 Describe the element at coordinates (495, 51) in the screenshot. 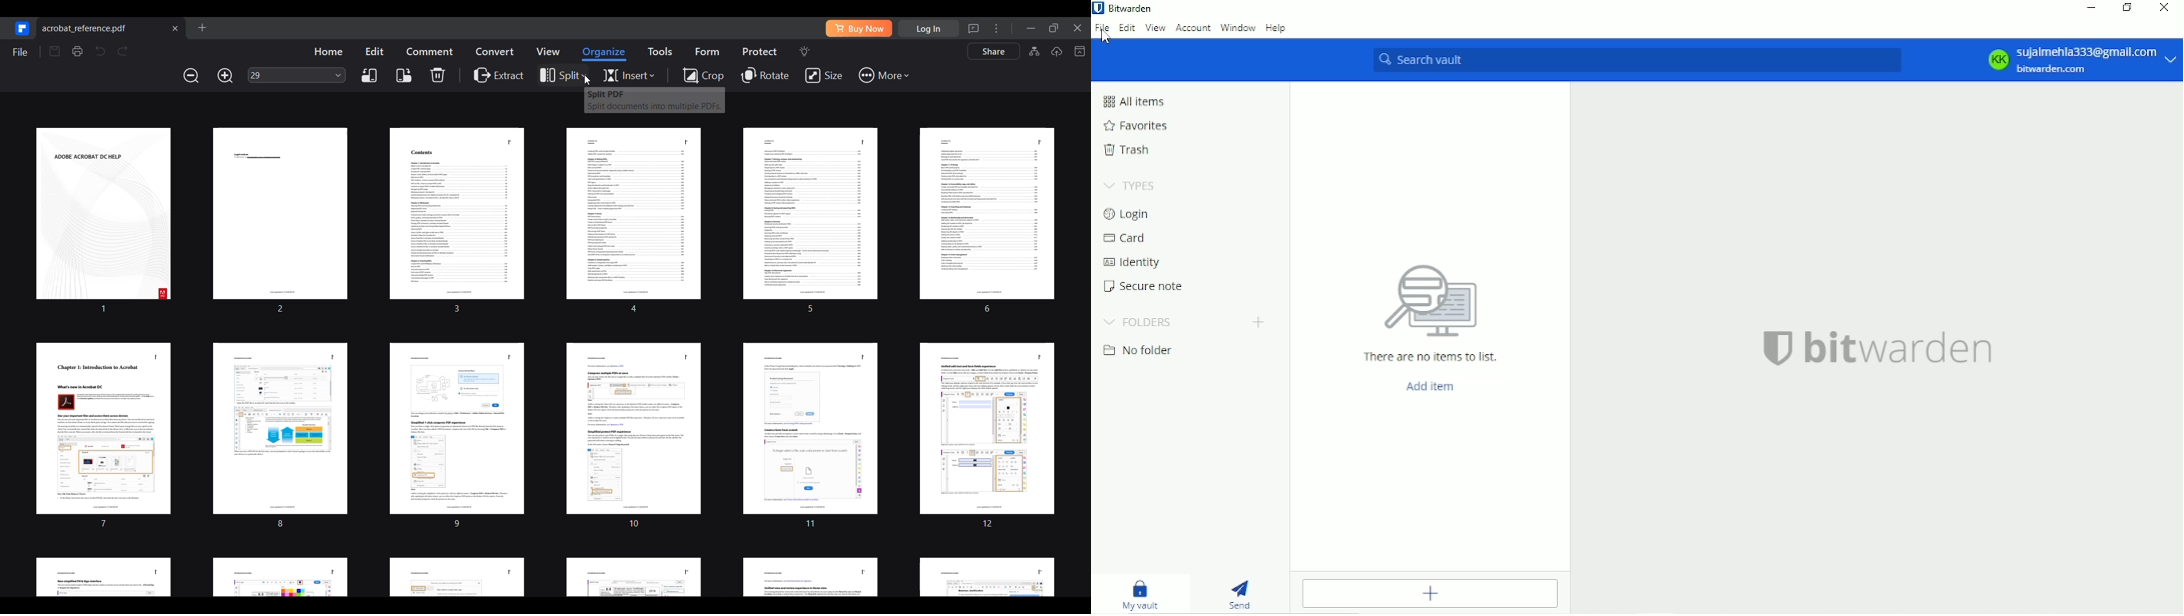

I see `Convert` at that location.